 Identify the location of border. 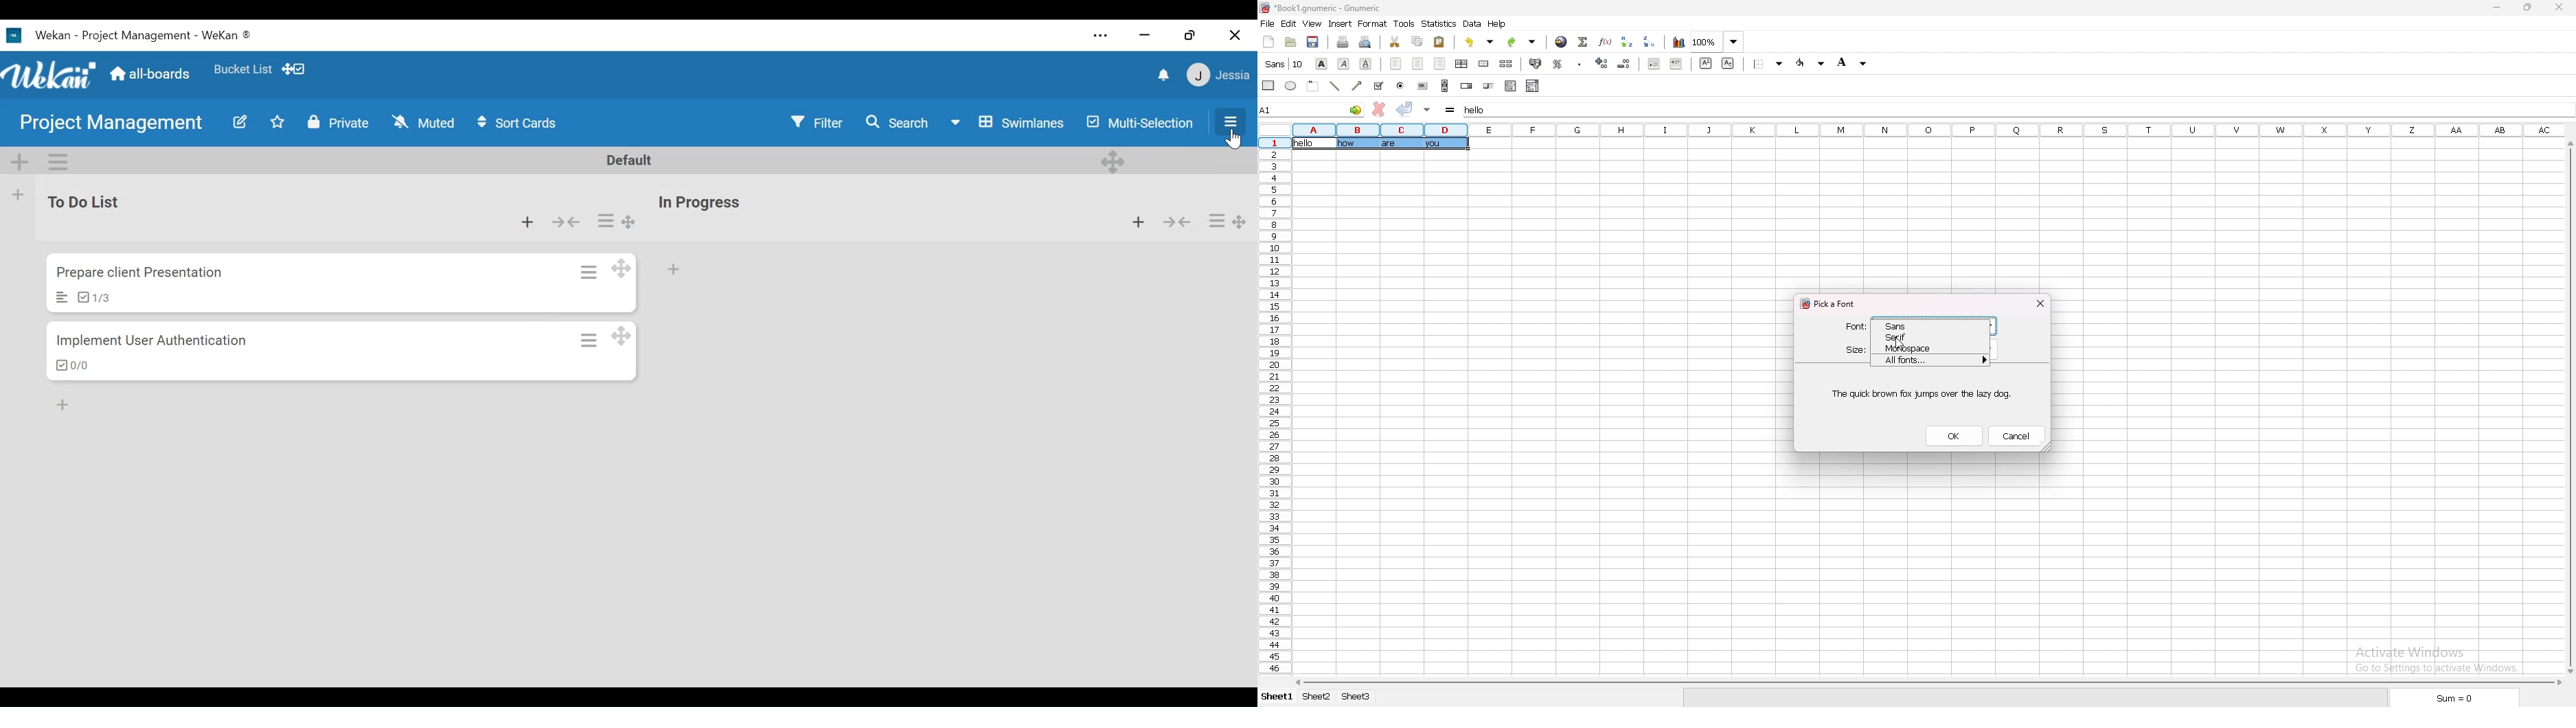
(1768, 64).